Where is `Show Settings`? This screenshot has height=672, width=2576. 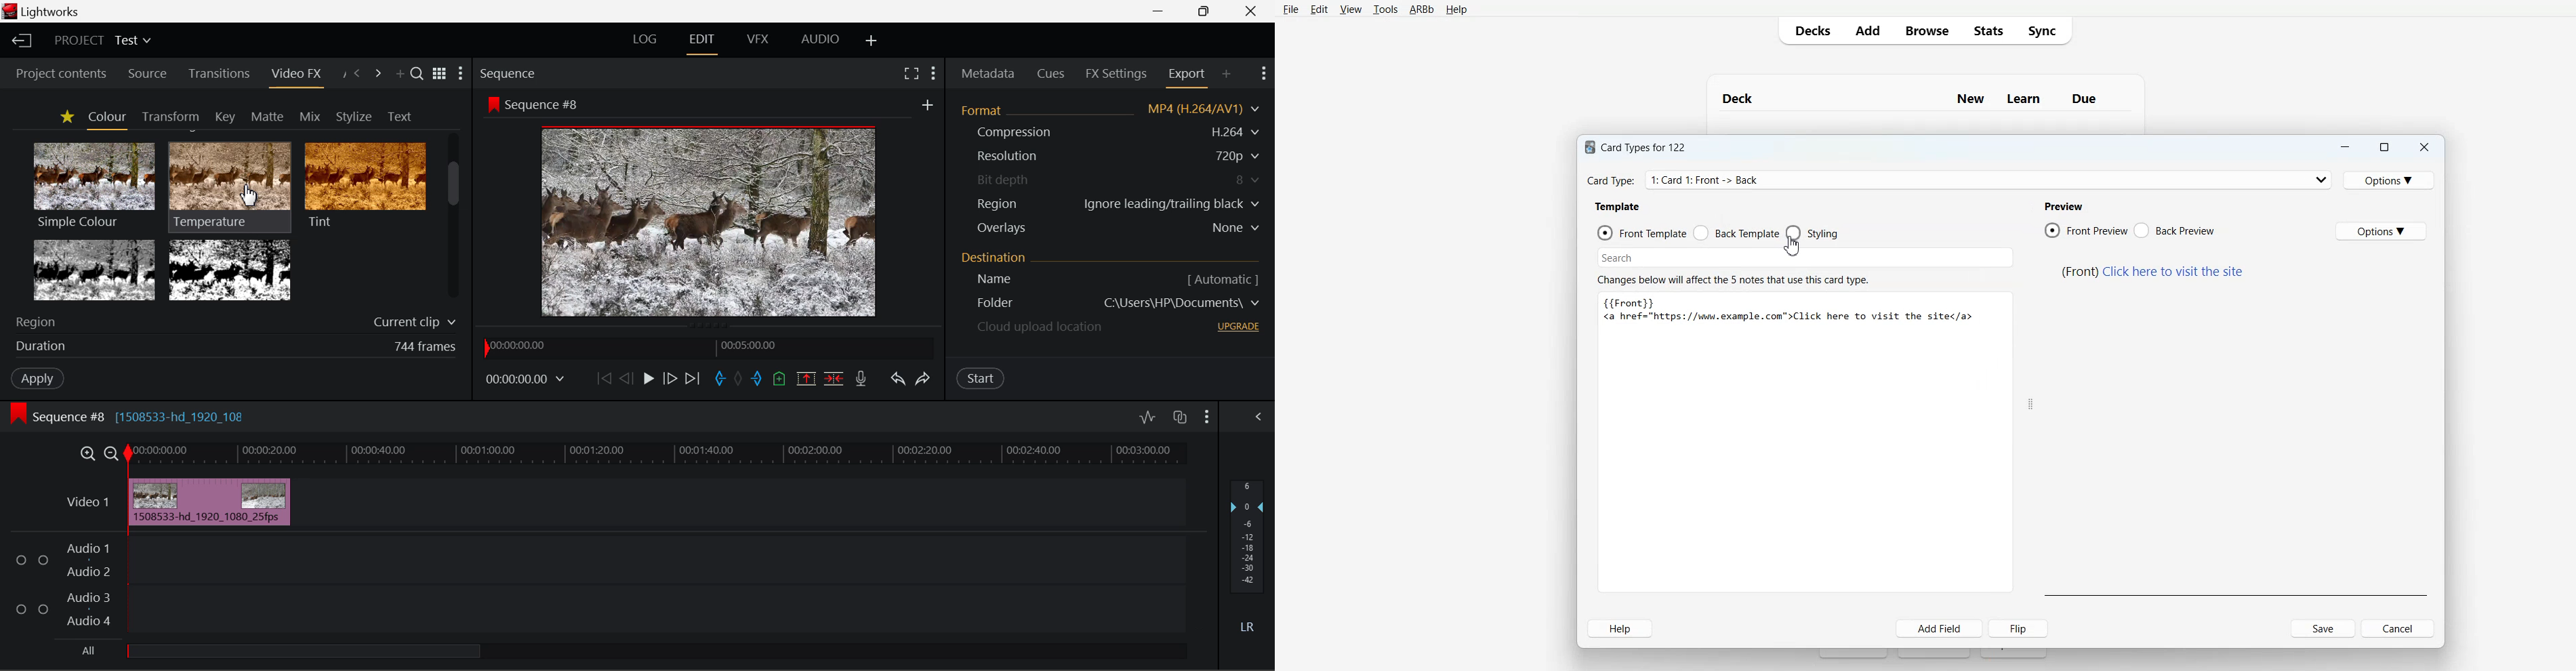
Show Settings is located at coordinates (1259, 417).